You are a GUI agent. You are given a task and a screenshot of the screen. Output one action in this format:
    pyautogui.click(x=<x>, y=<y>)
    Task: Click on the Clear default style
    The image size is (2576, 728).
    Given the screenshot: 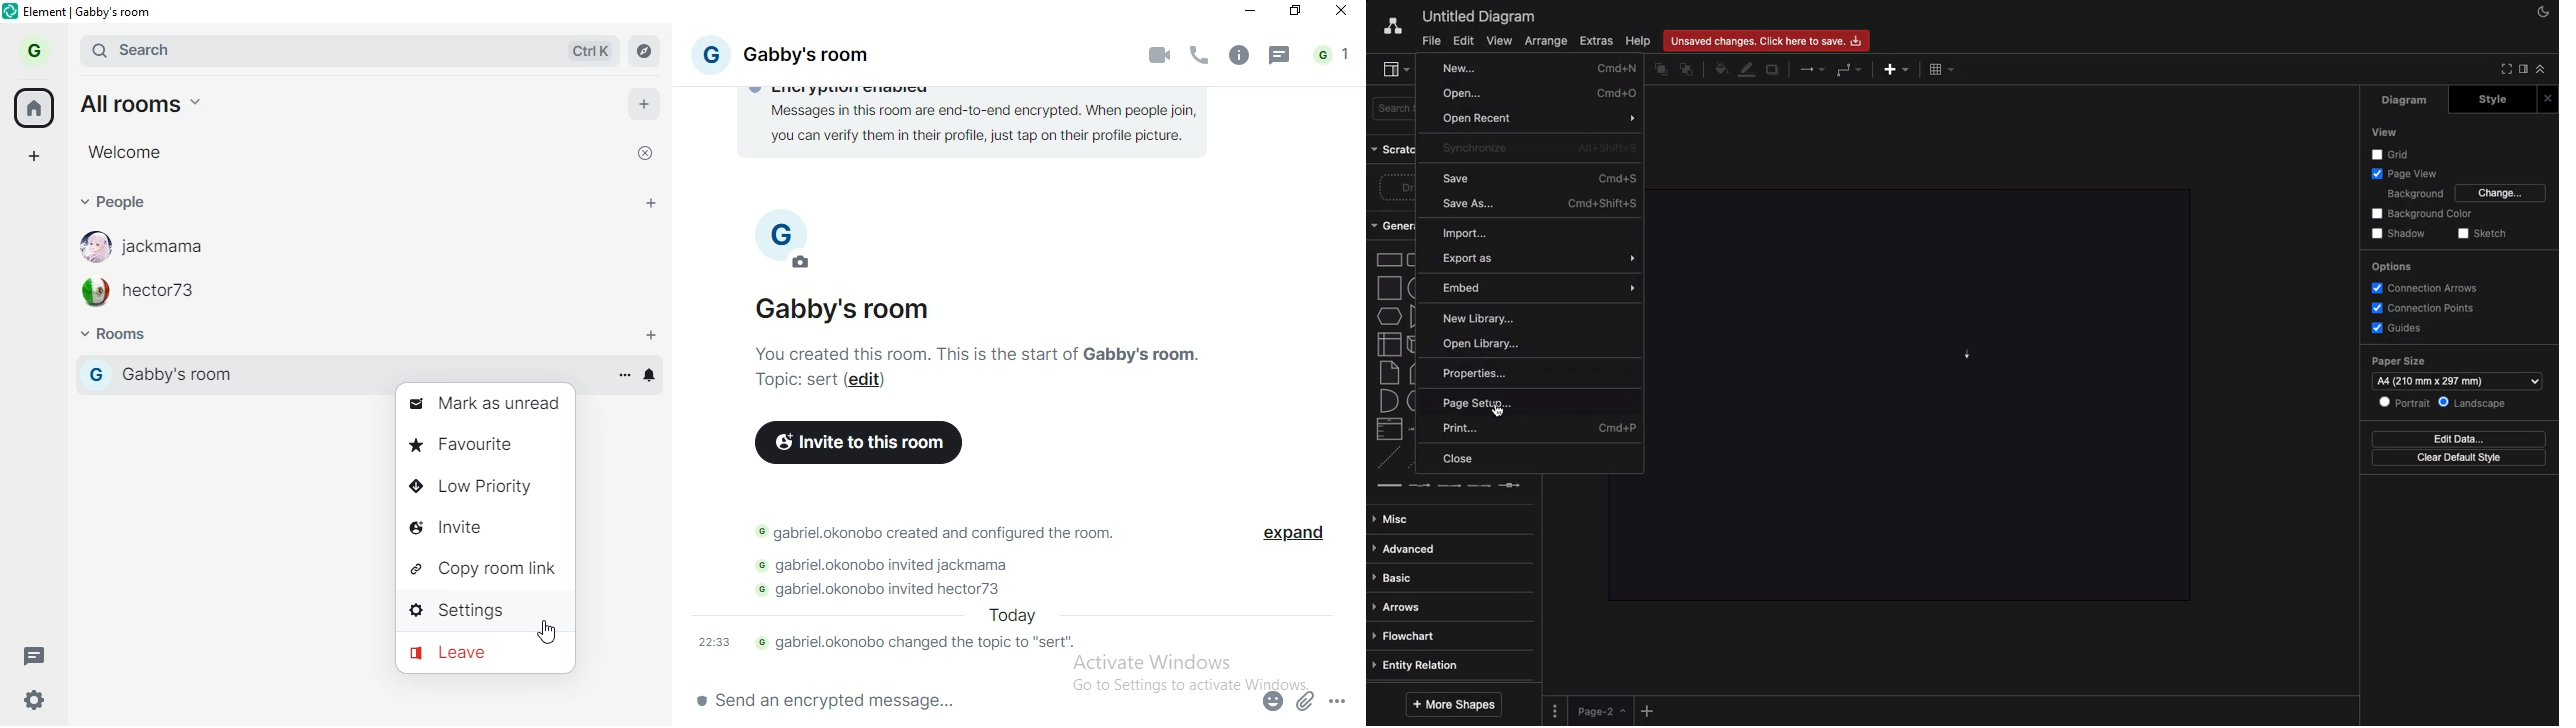 What is the action you would take?
    pyautogui.click(x=2459, y=458)
    